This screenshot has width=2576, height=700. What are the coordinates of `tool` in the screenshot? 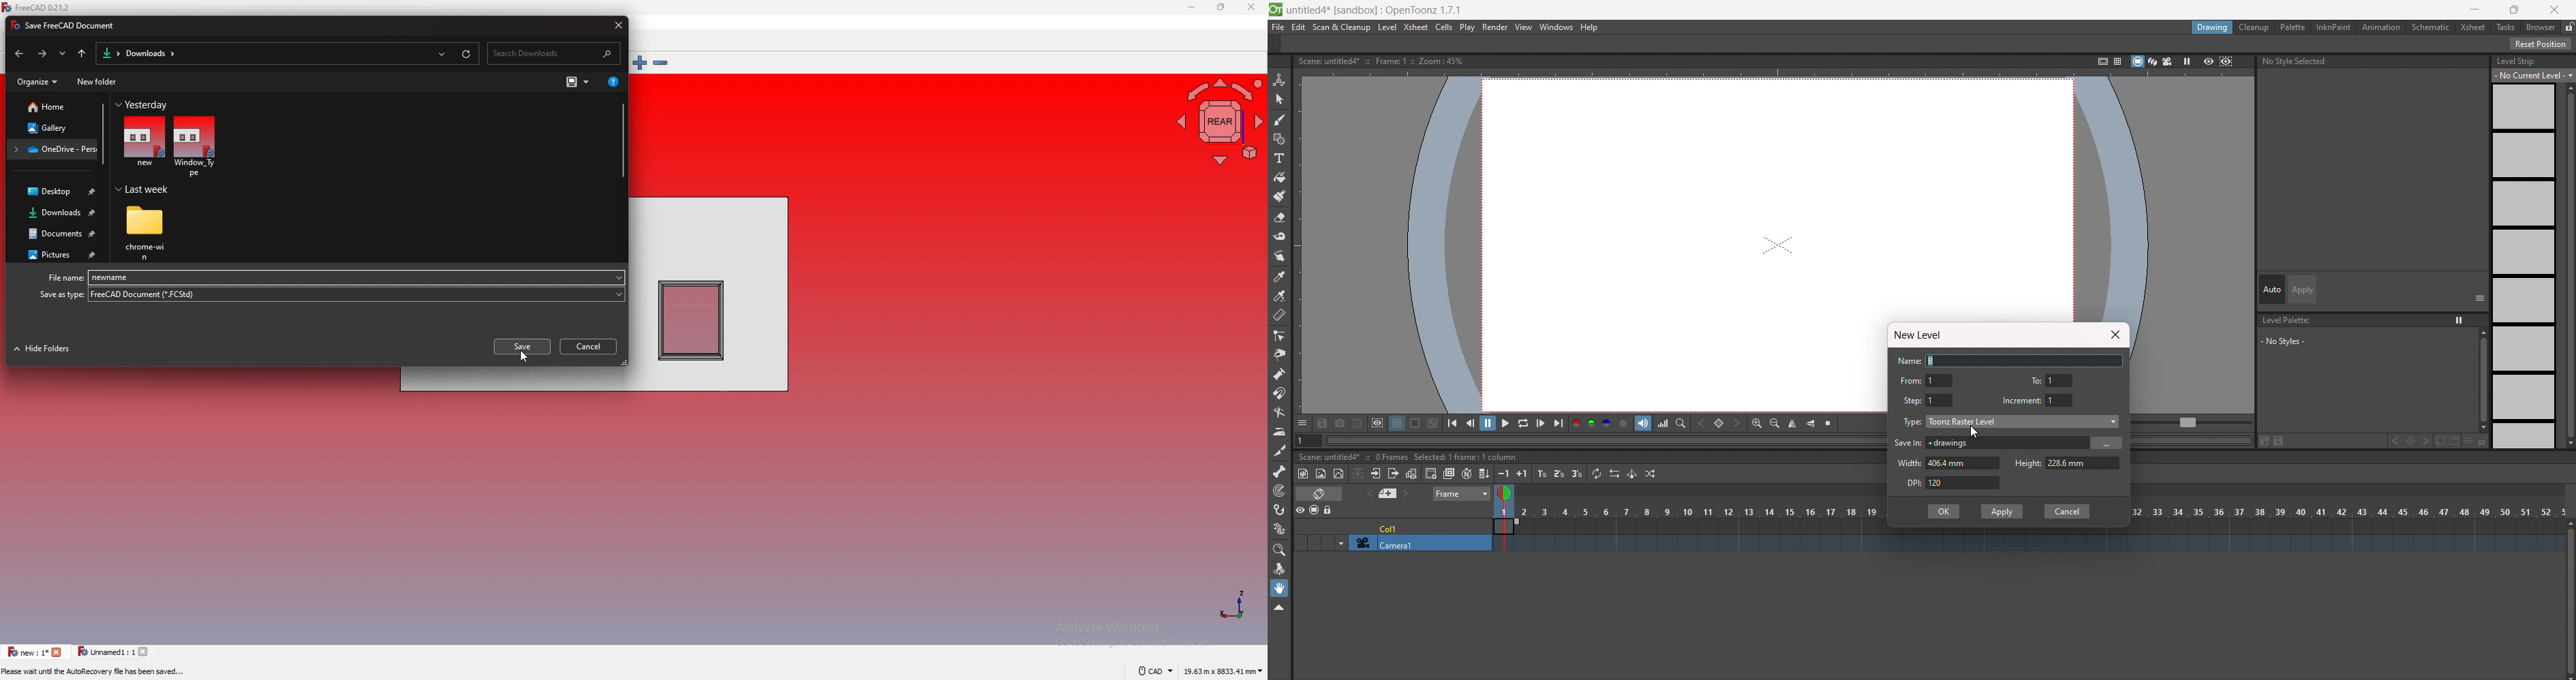 It's located at (1397, 423).